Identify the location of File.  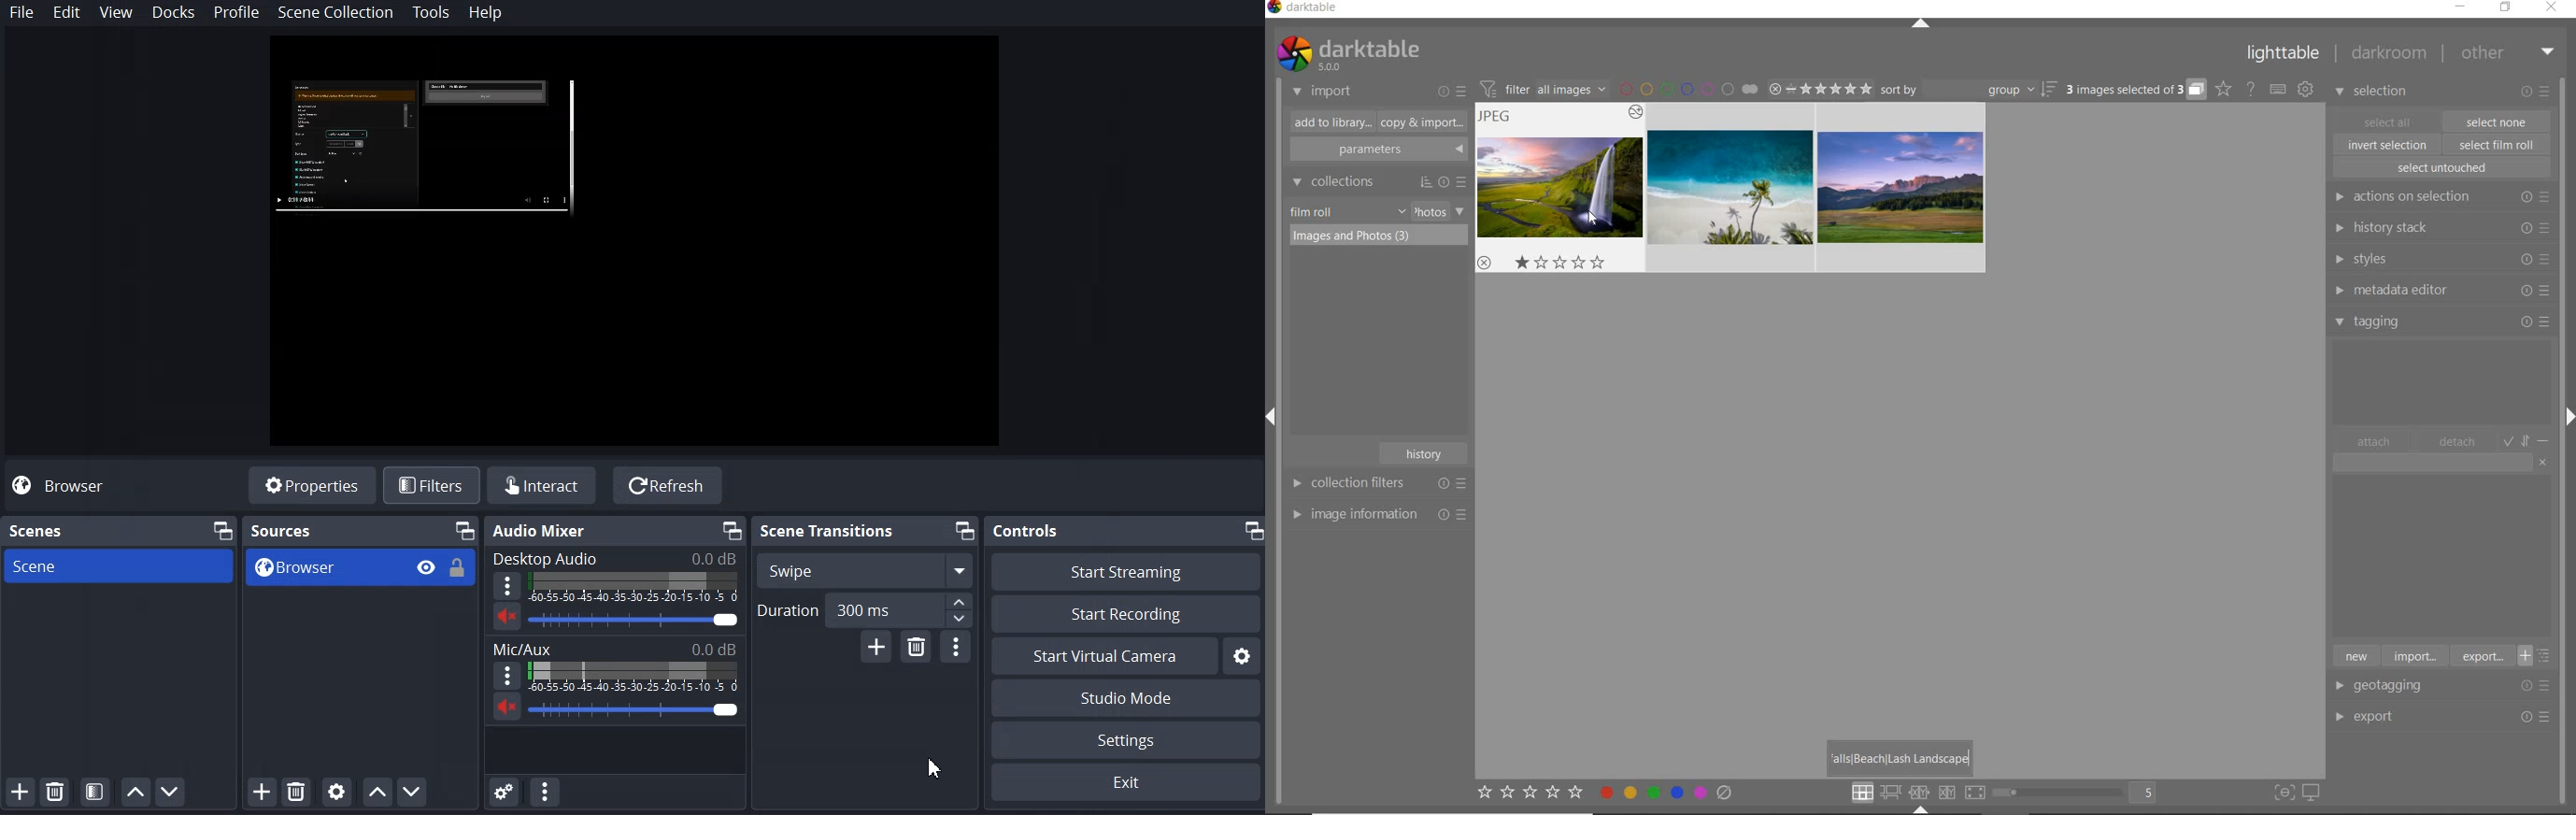
(21, 12).